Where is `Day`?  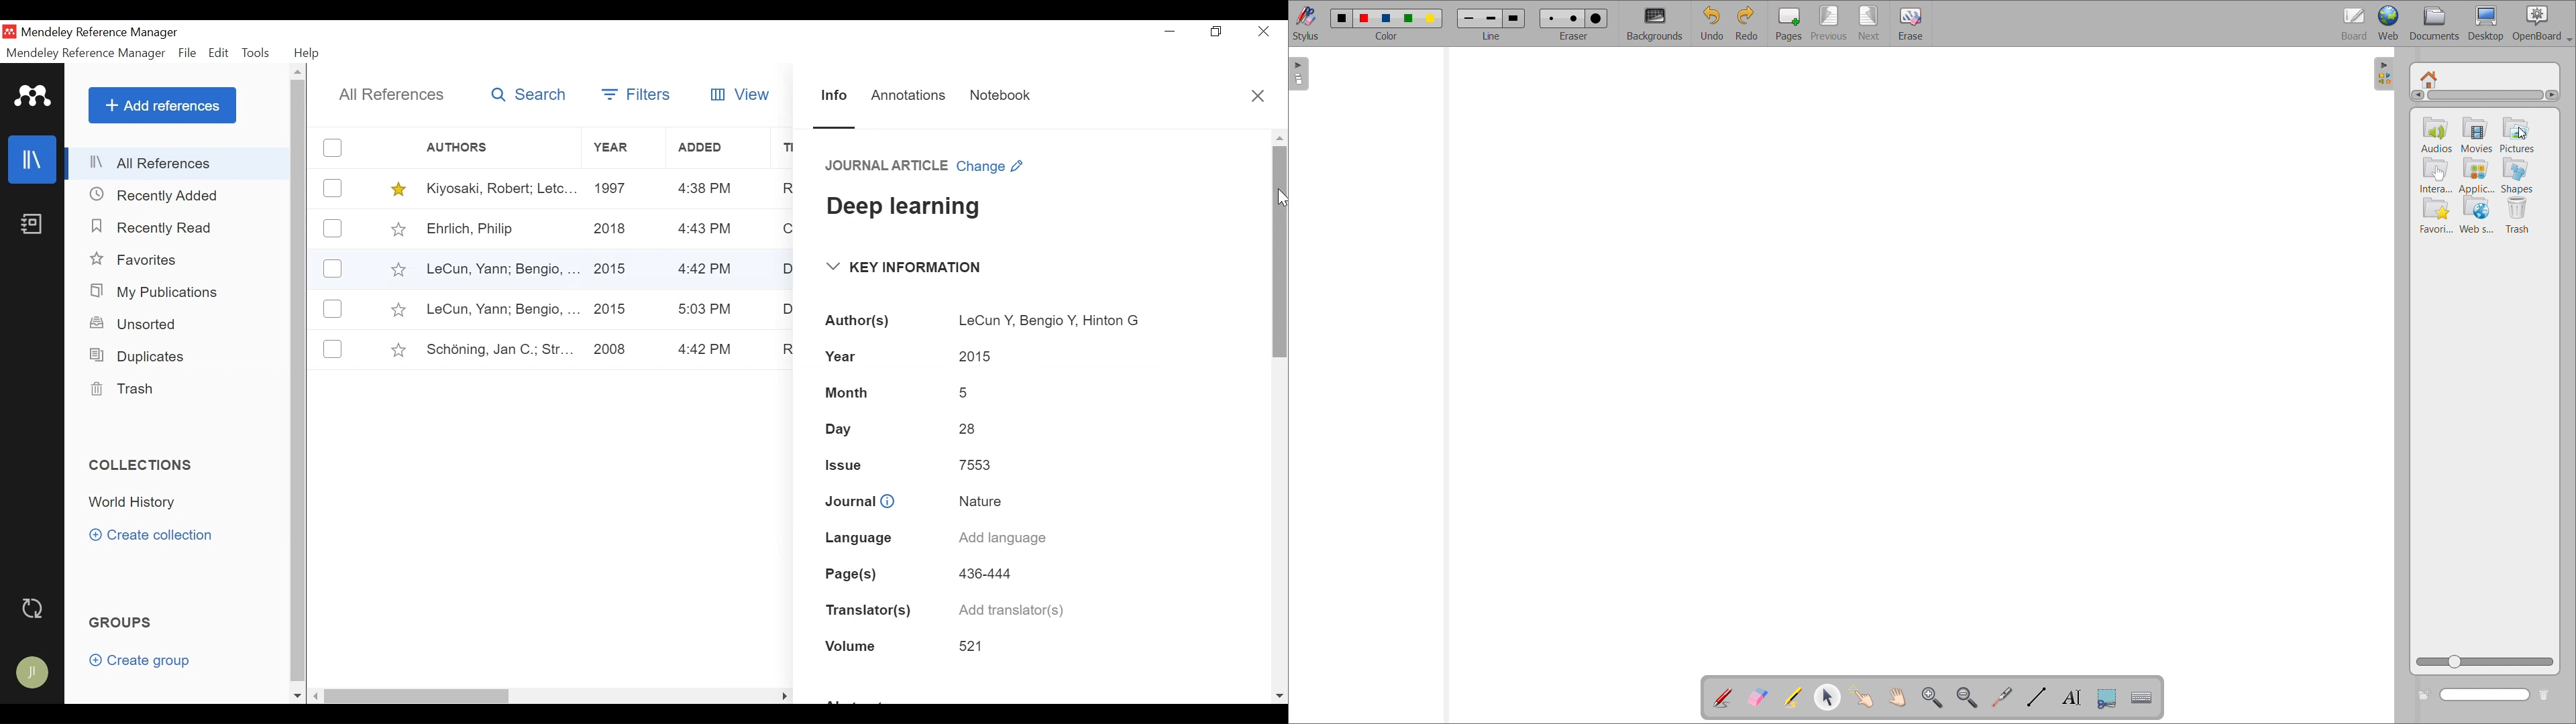
Day is located at coordinates (841, 428).